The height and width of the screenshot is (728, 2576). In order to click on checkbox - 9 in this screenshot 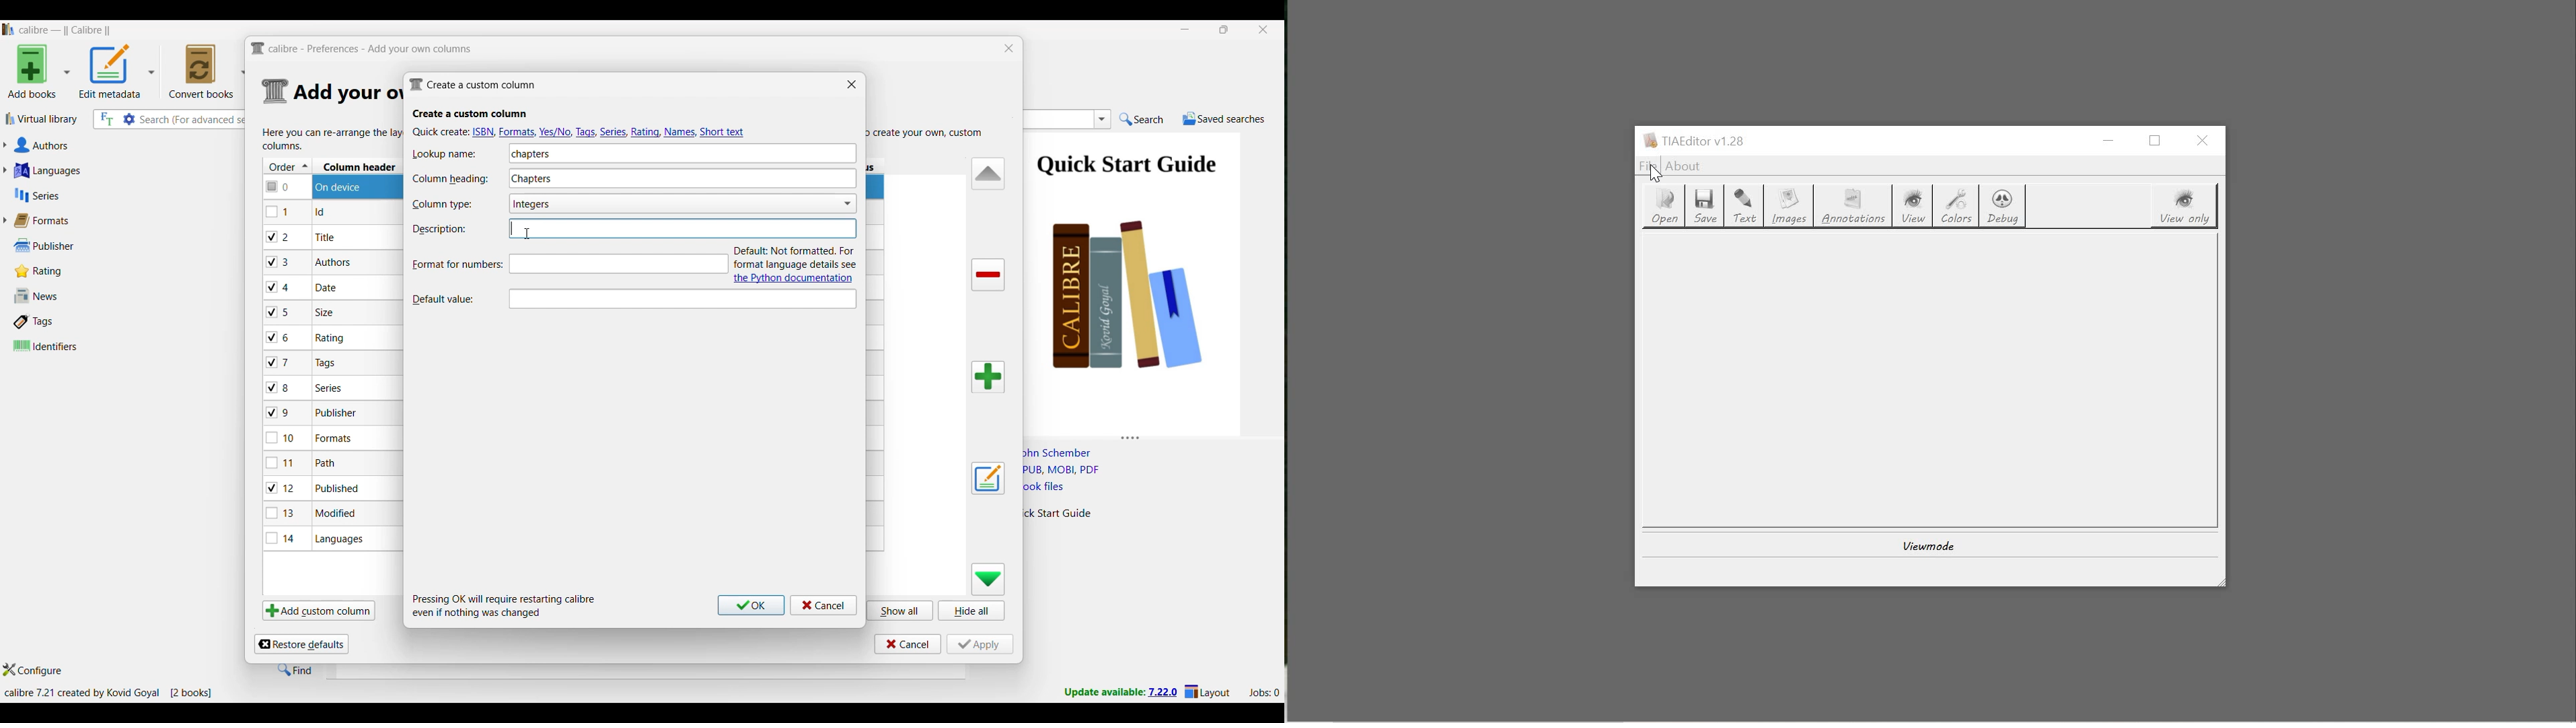, I will do `click(278, 413)`.